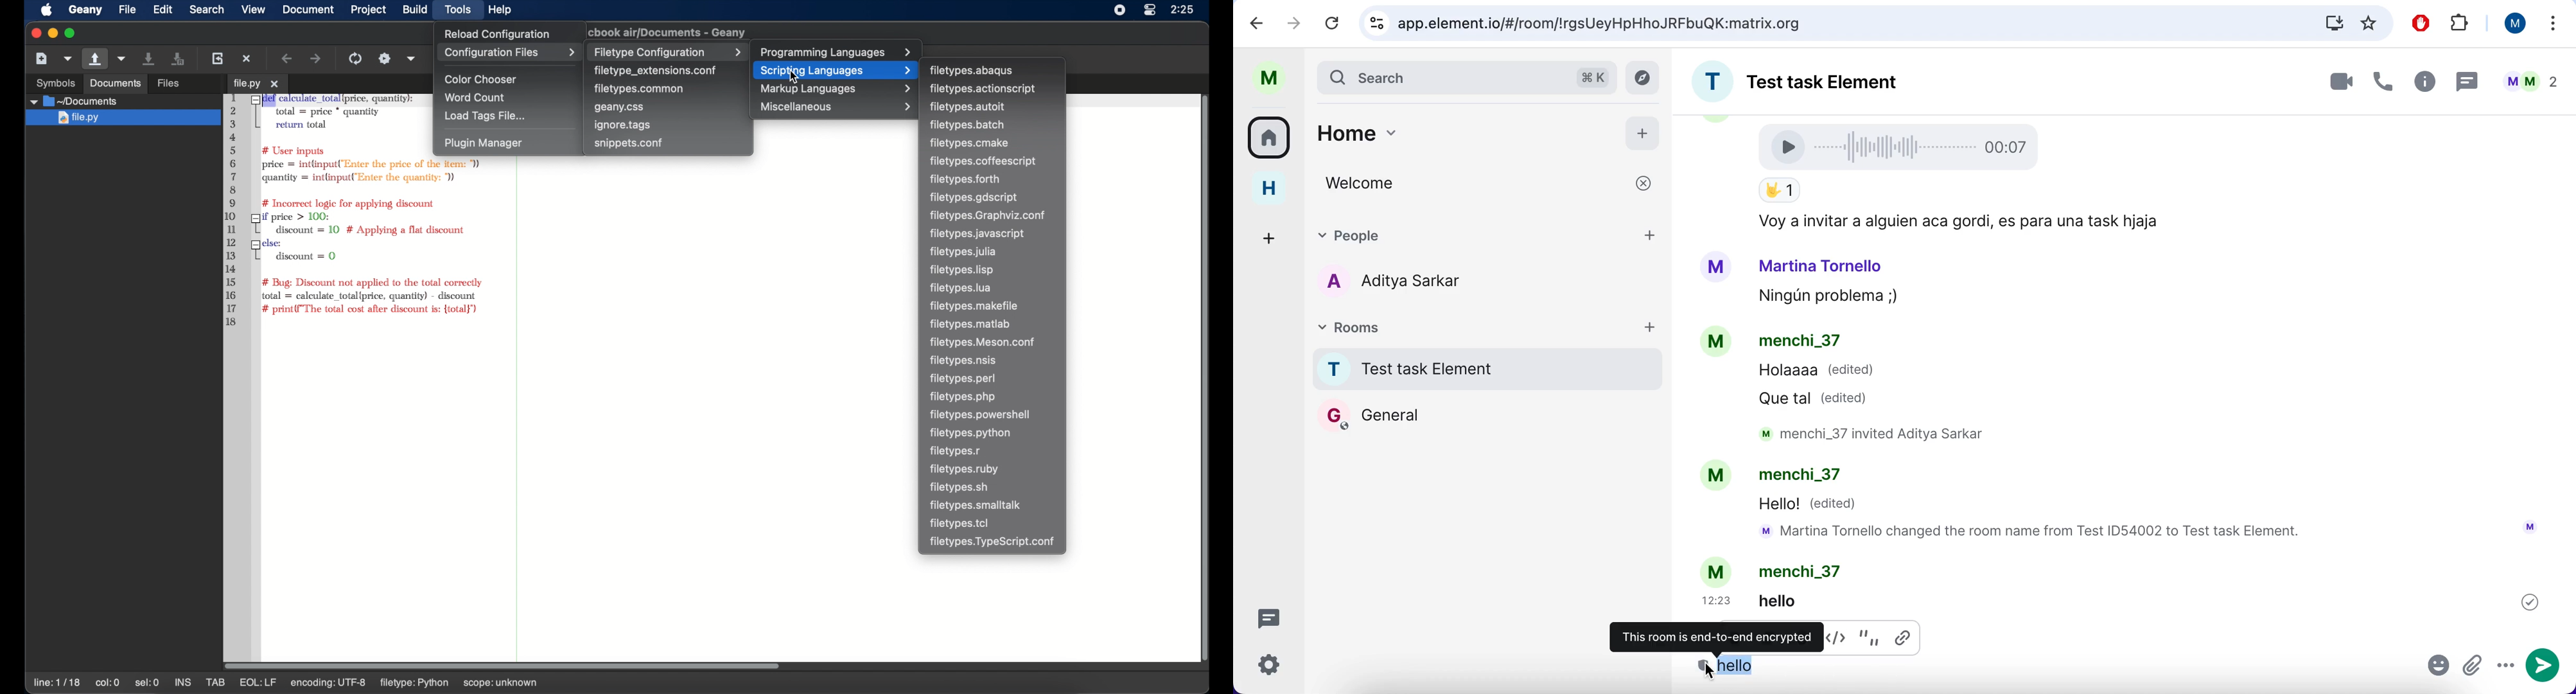  What do you see at coordinates (2423, 83) in the screenshot?
I see `room info` at bounding box center [2423, 83].